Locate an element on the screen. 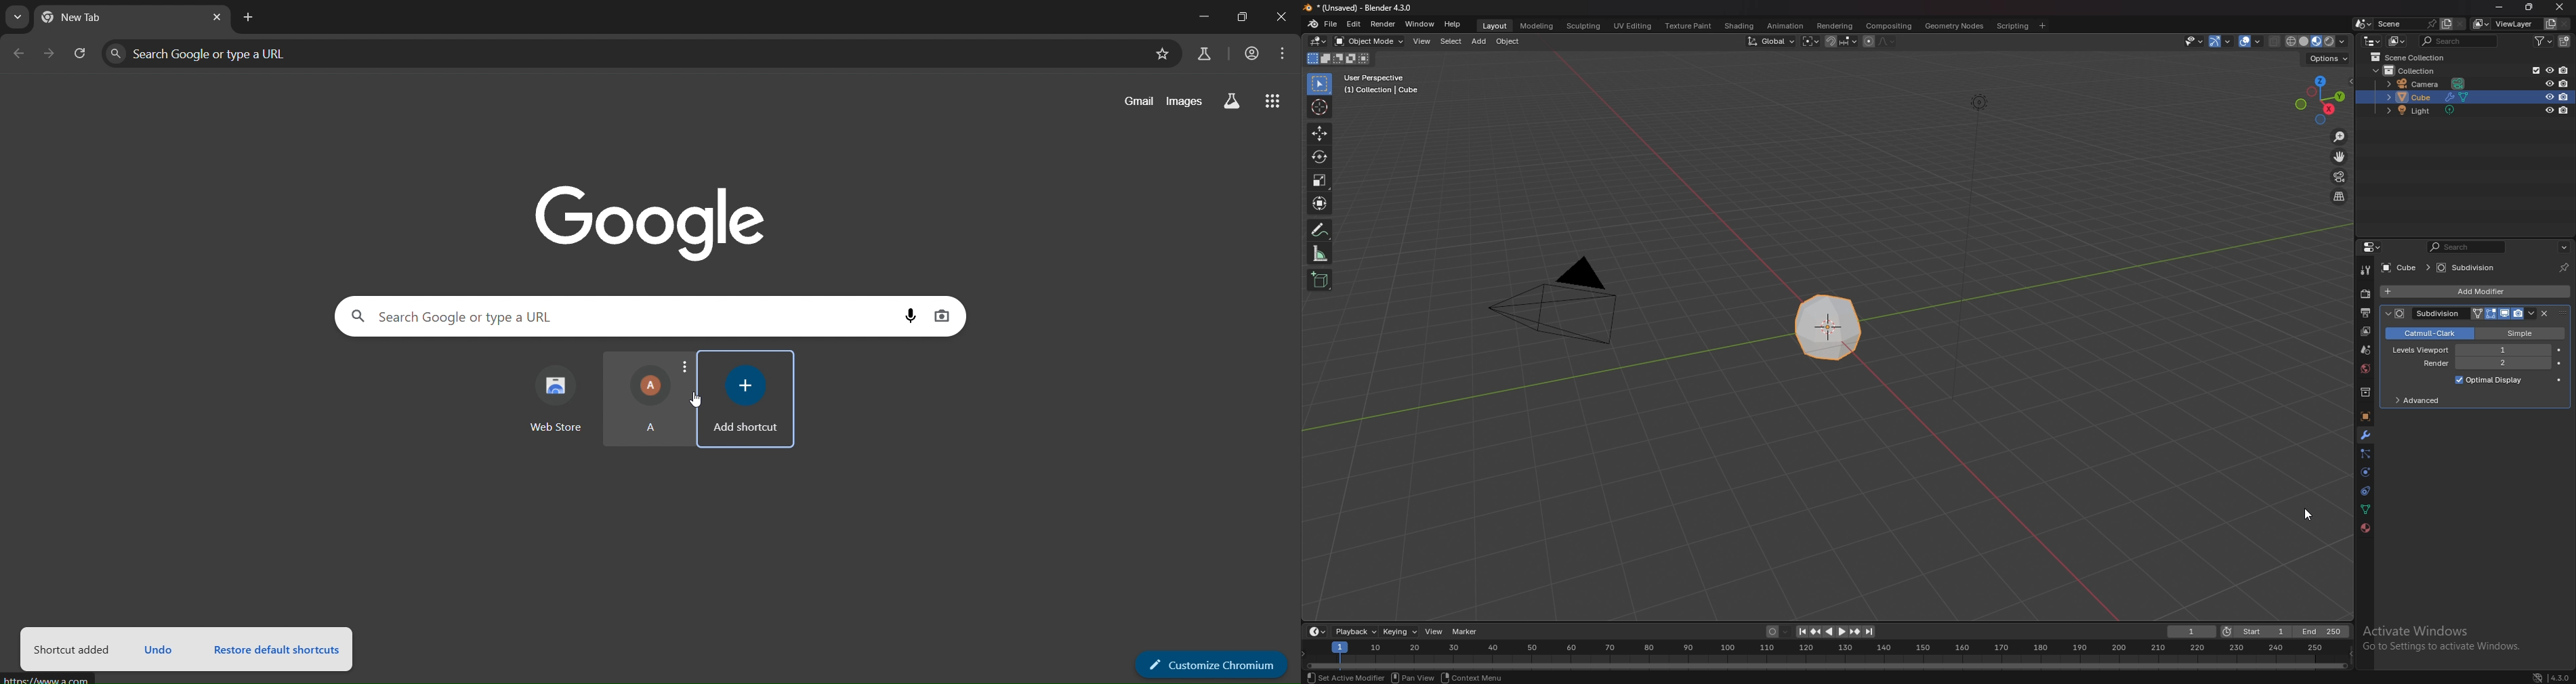  voice search is located at coordinates (913, 315).